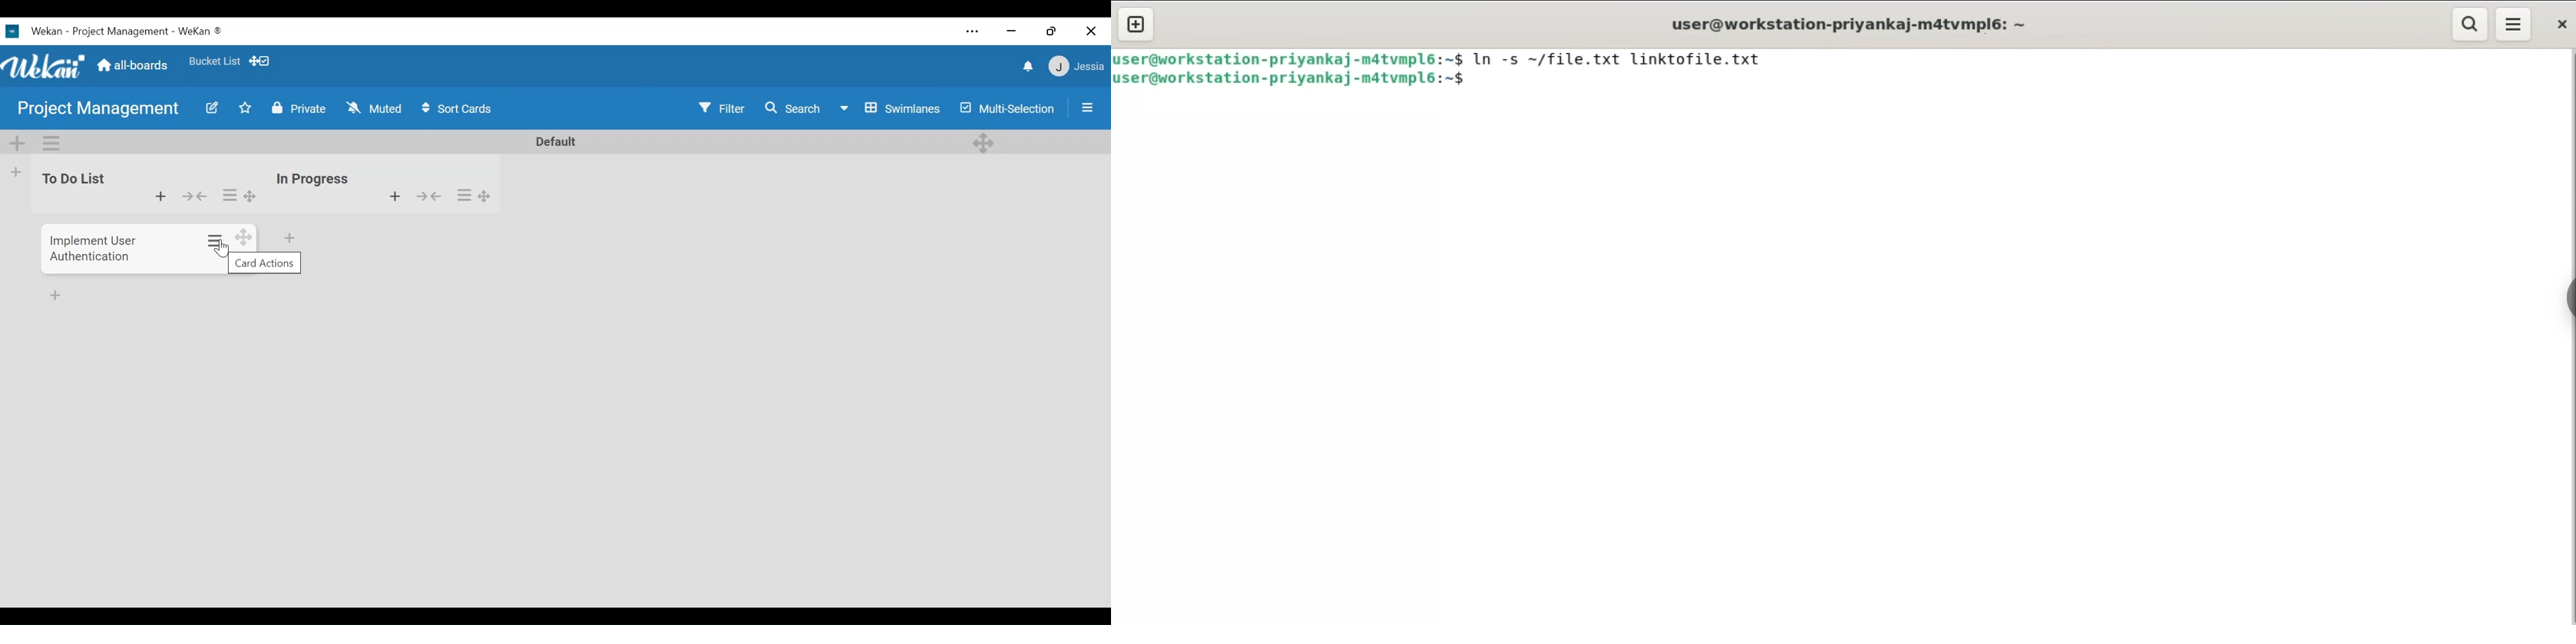  What do you see at coordinates (237, 193) in the screenshot?
I see `options` at bounding box center [237, 193].